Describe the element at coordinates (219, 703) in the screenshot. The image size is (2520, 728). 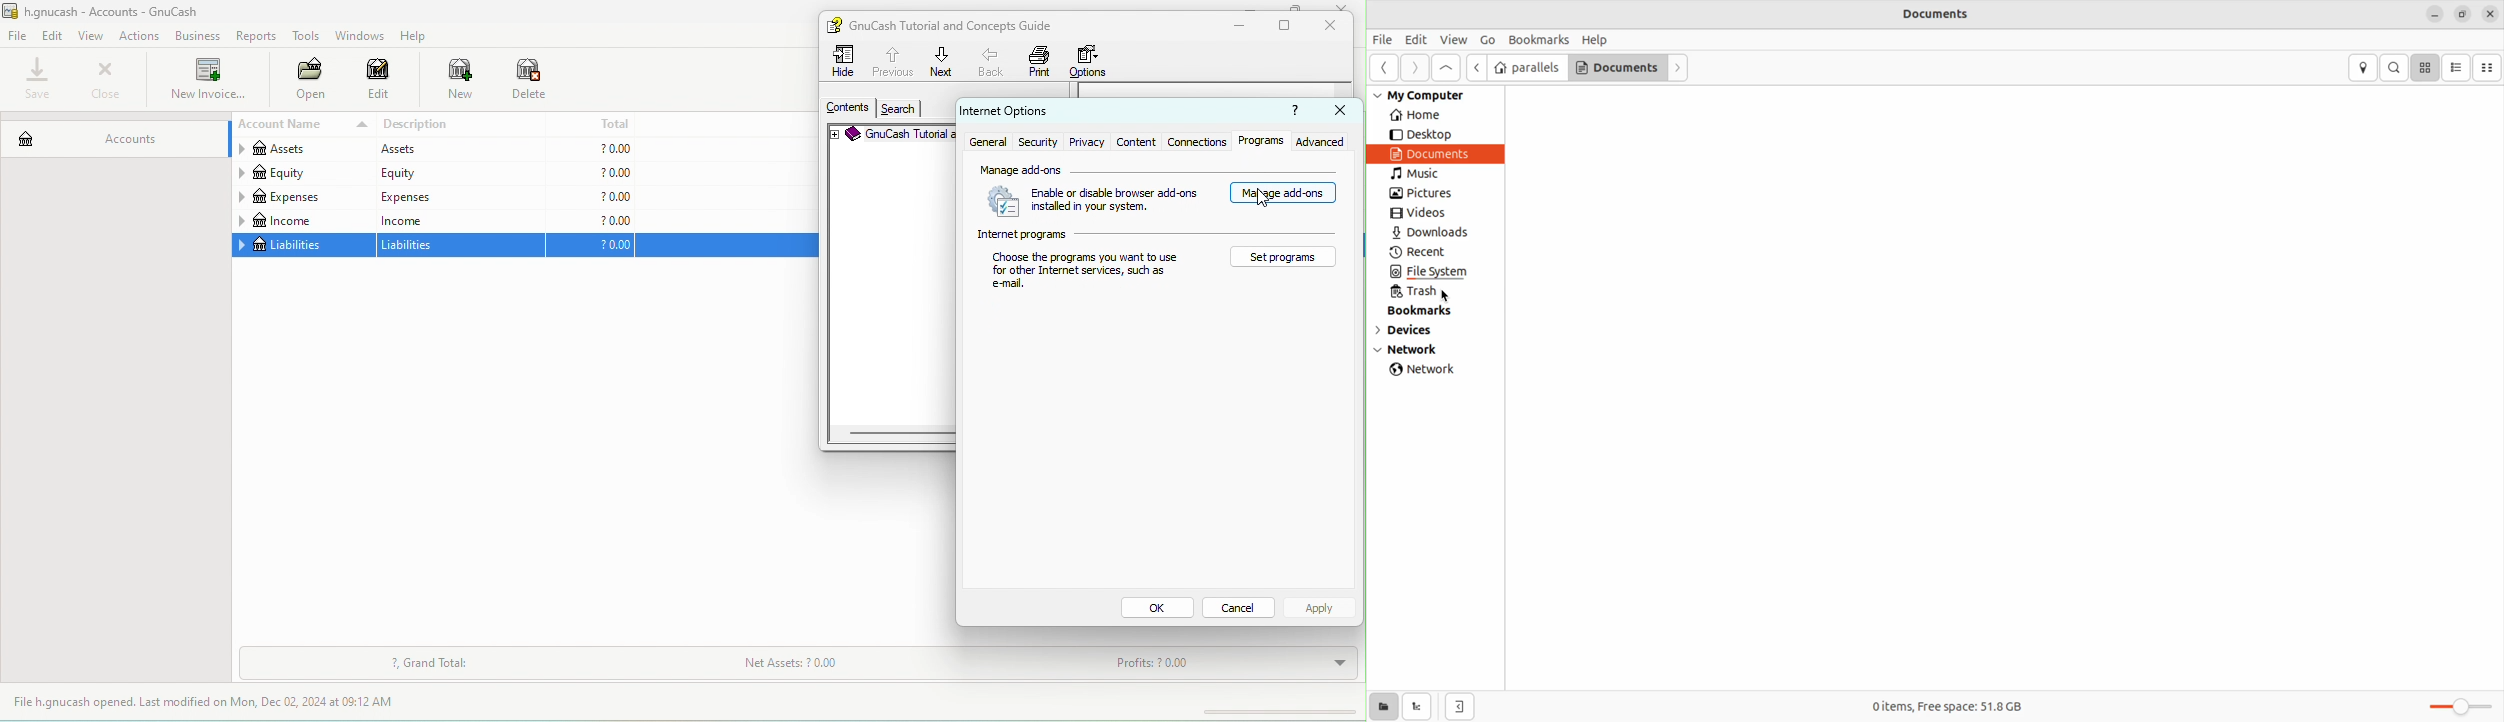
I see `file h.gnucash opened last modified on mon, dec 02,2024 at 09.12 am` at that location.